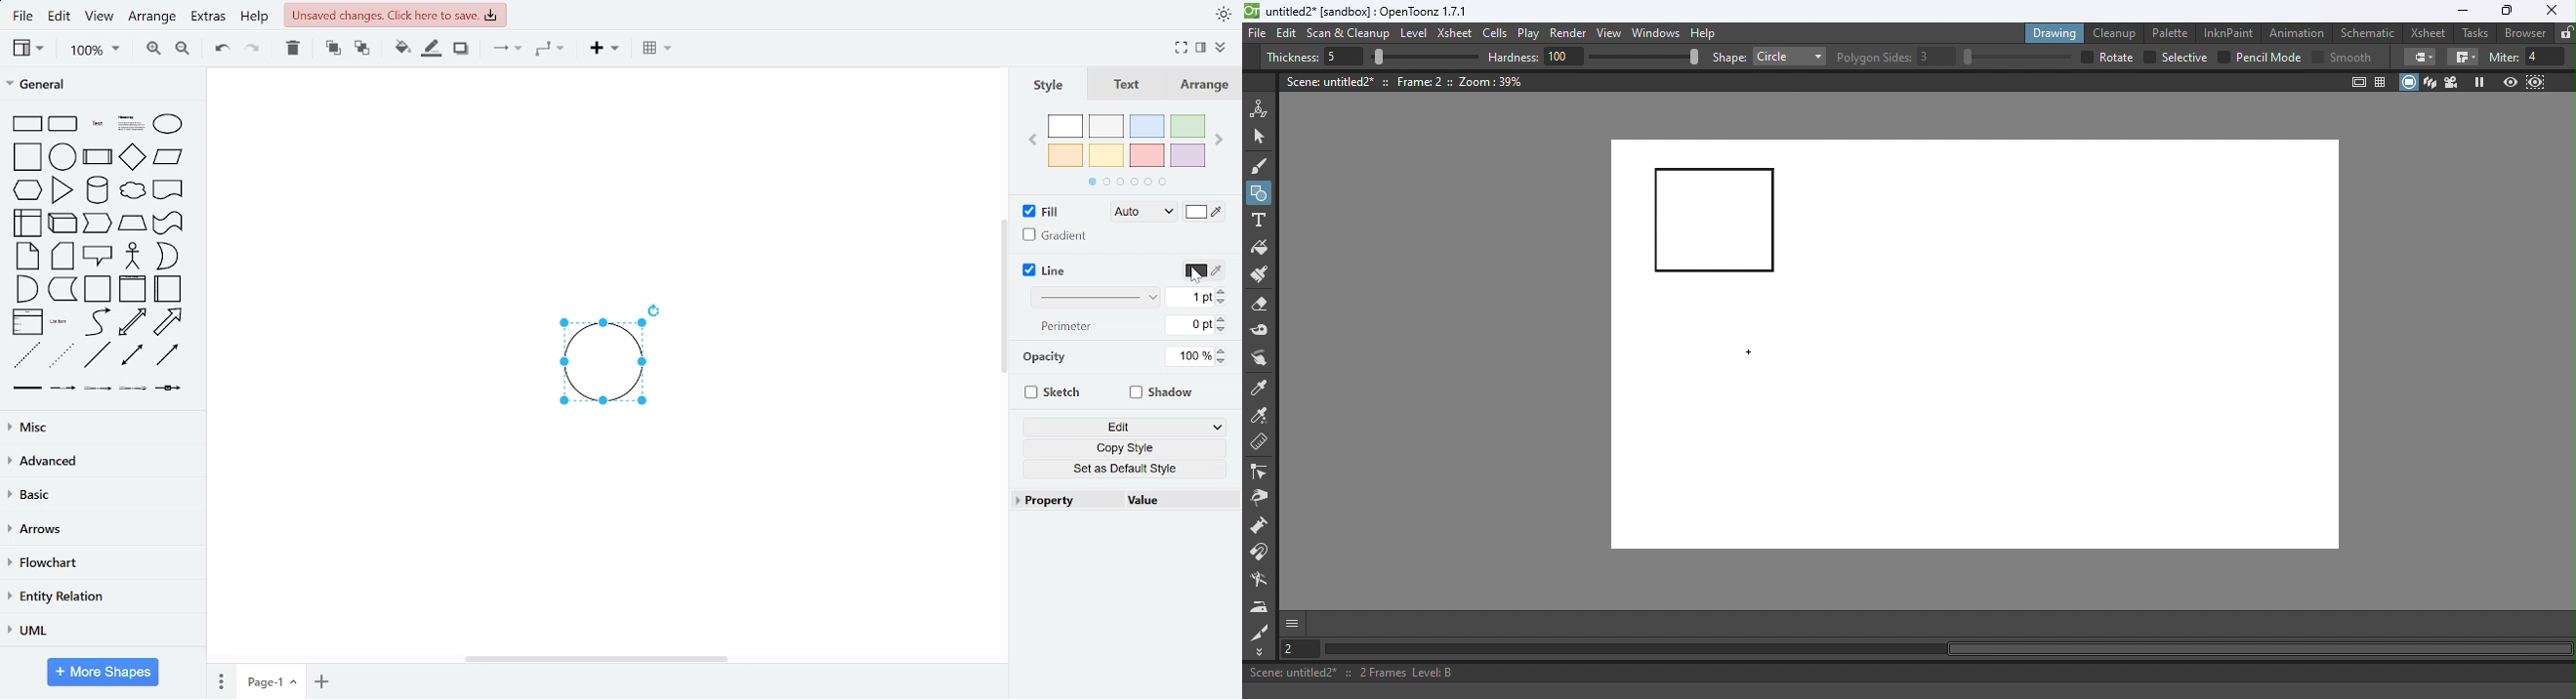 This screenshot has width=2576, height=700. I want to click on list item, so click(61, 322).